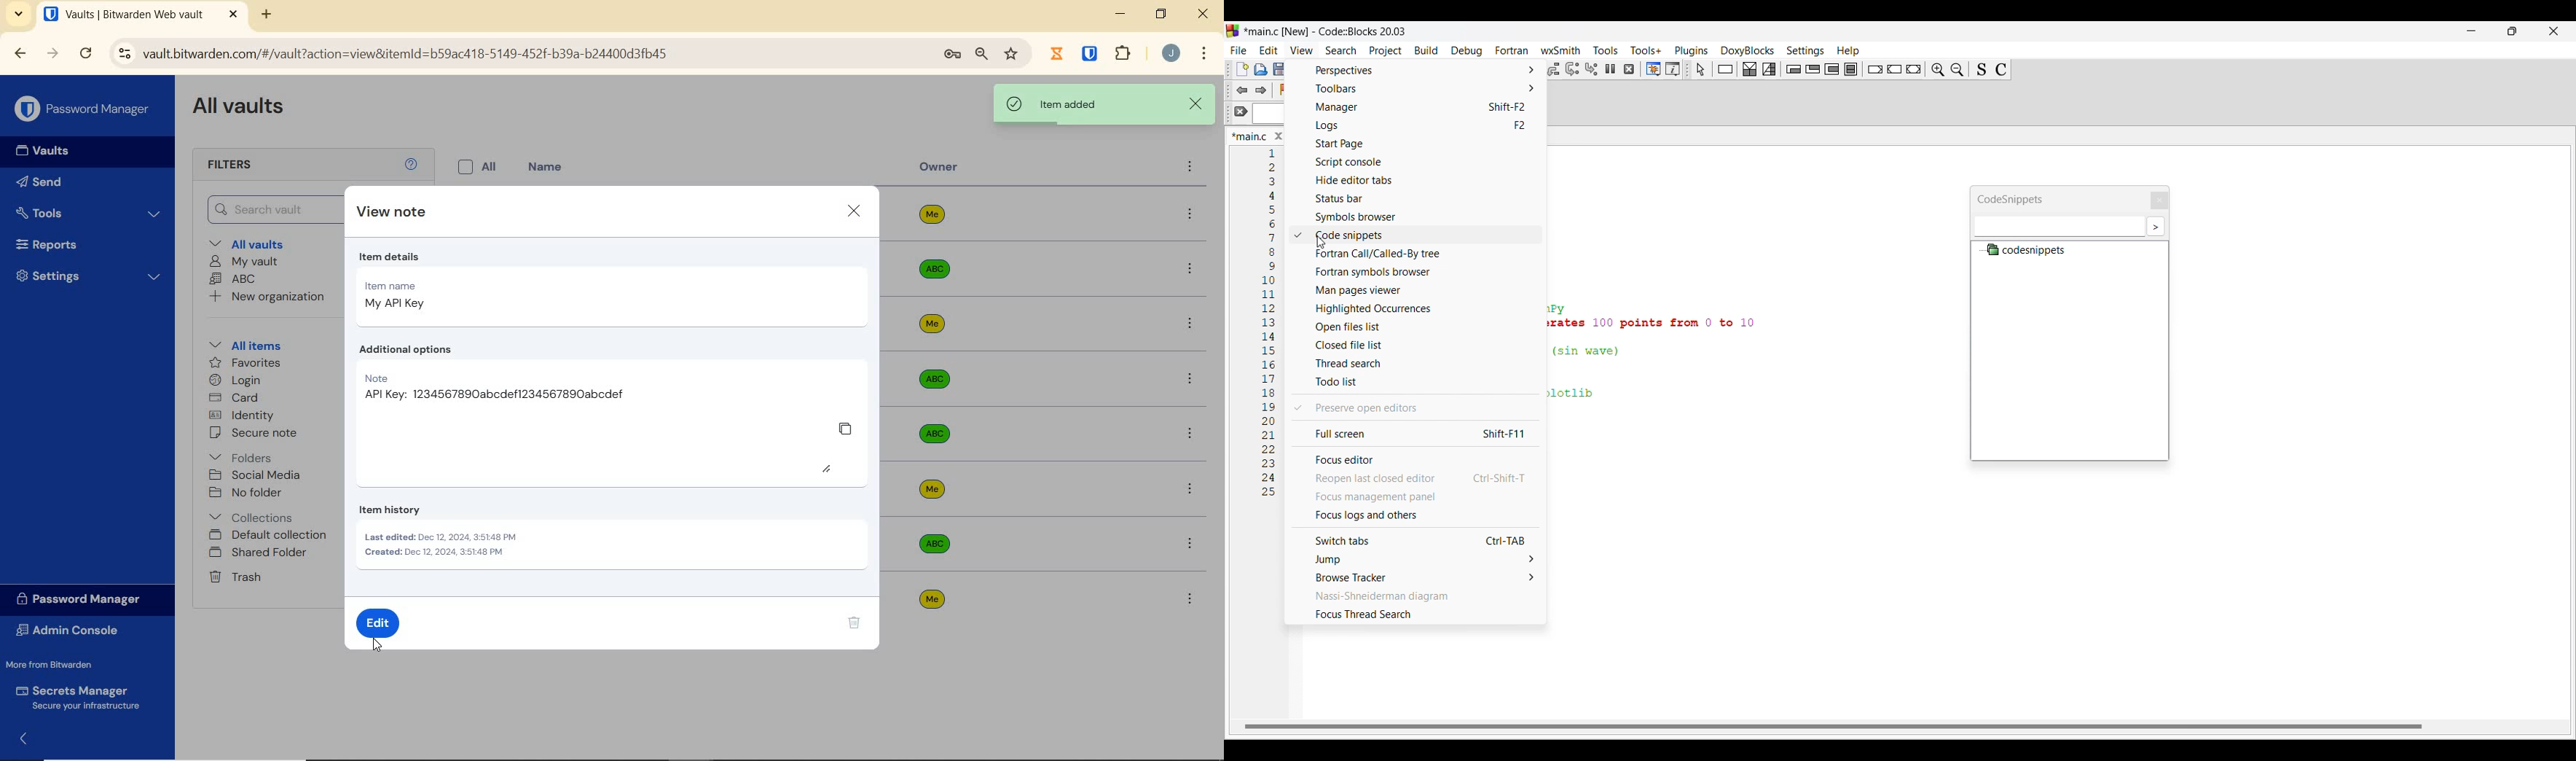 Image resolution: width=2576 pixels, height=784 pixels. I want to click on favorites, so click(243, 362).